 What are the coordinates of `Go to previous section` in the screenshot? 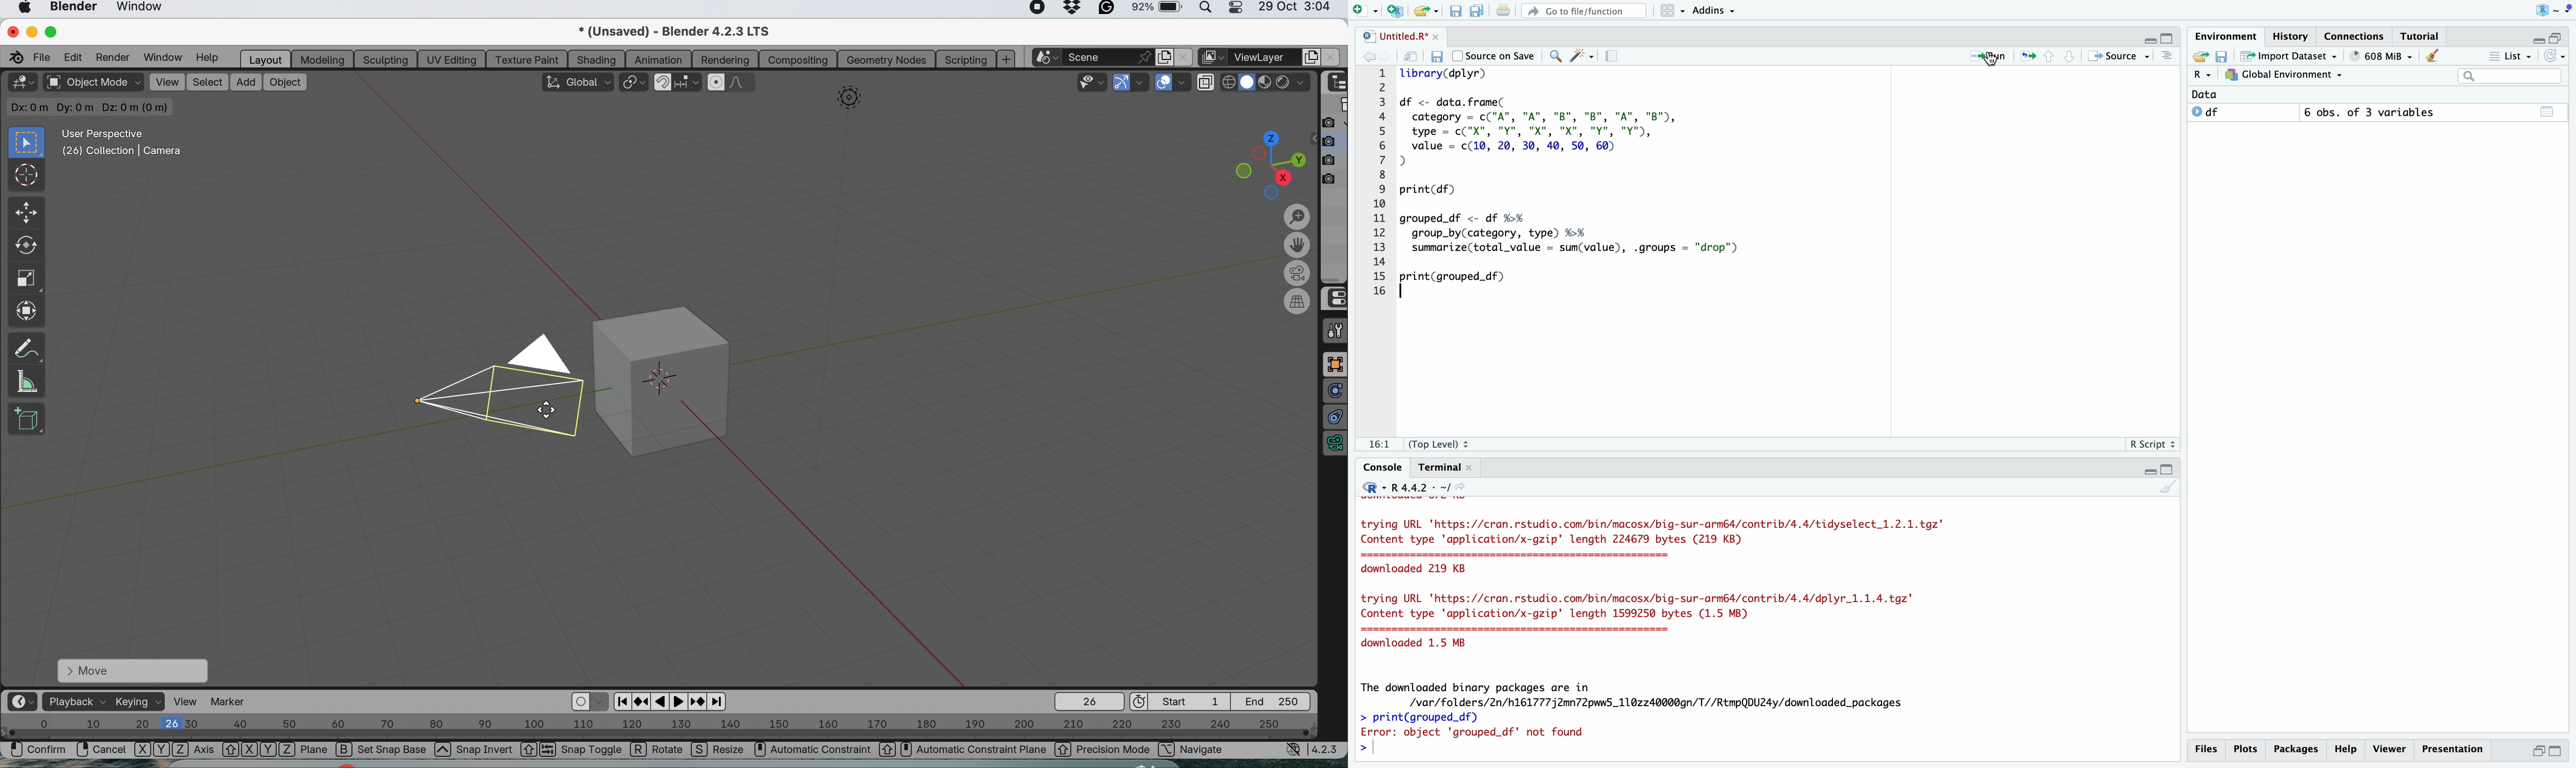 It's located at (2049, 55).